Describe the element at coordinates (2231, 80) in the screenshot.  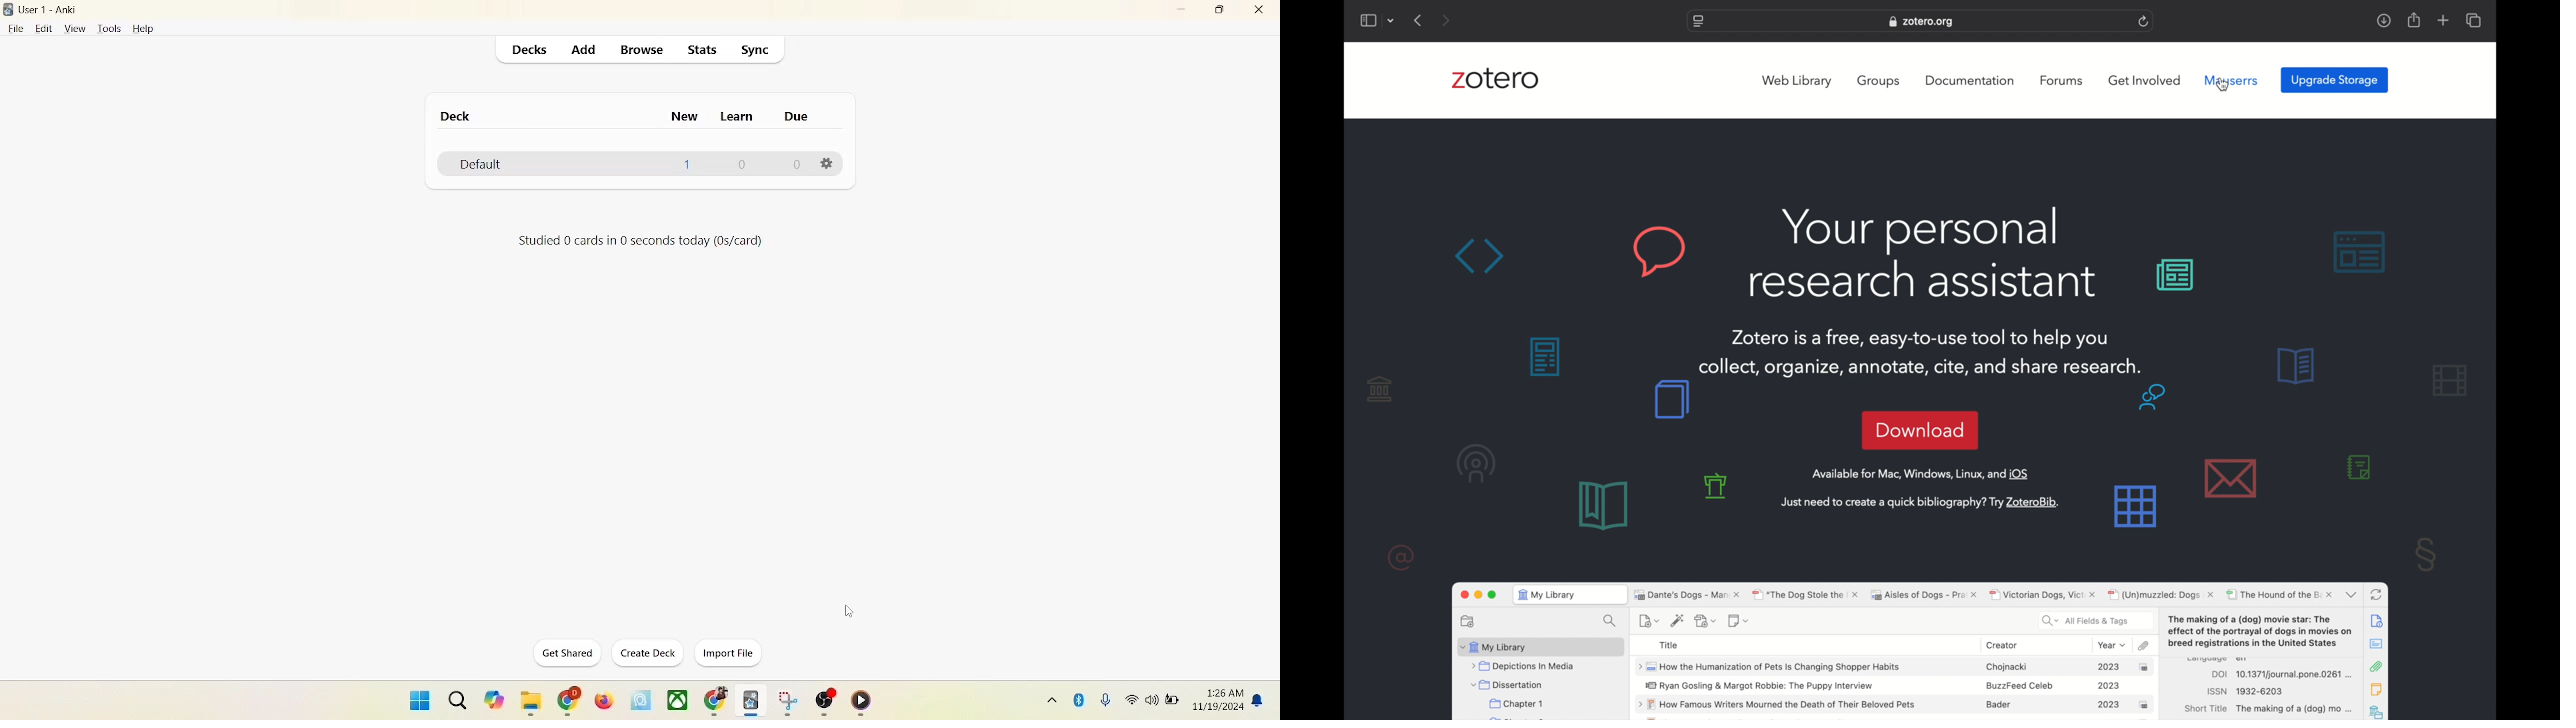
I see `mauserrs` at that location.